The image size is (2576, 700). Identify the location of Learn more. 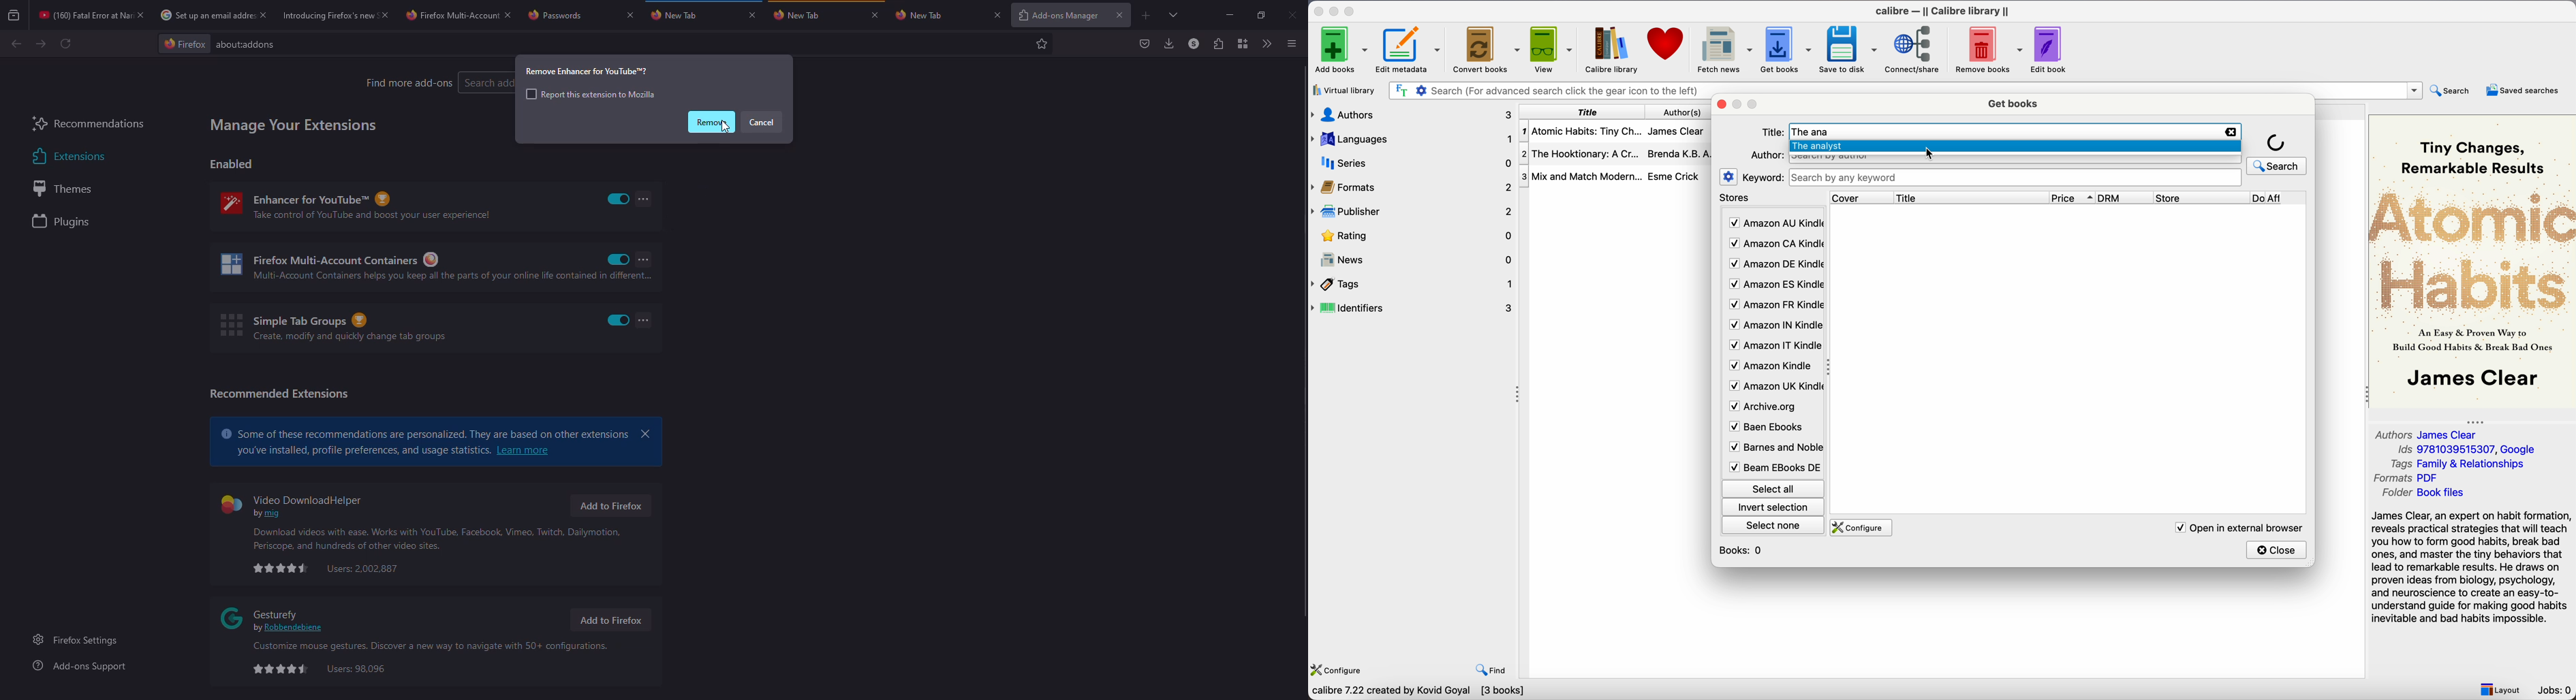
(524, 450).